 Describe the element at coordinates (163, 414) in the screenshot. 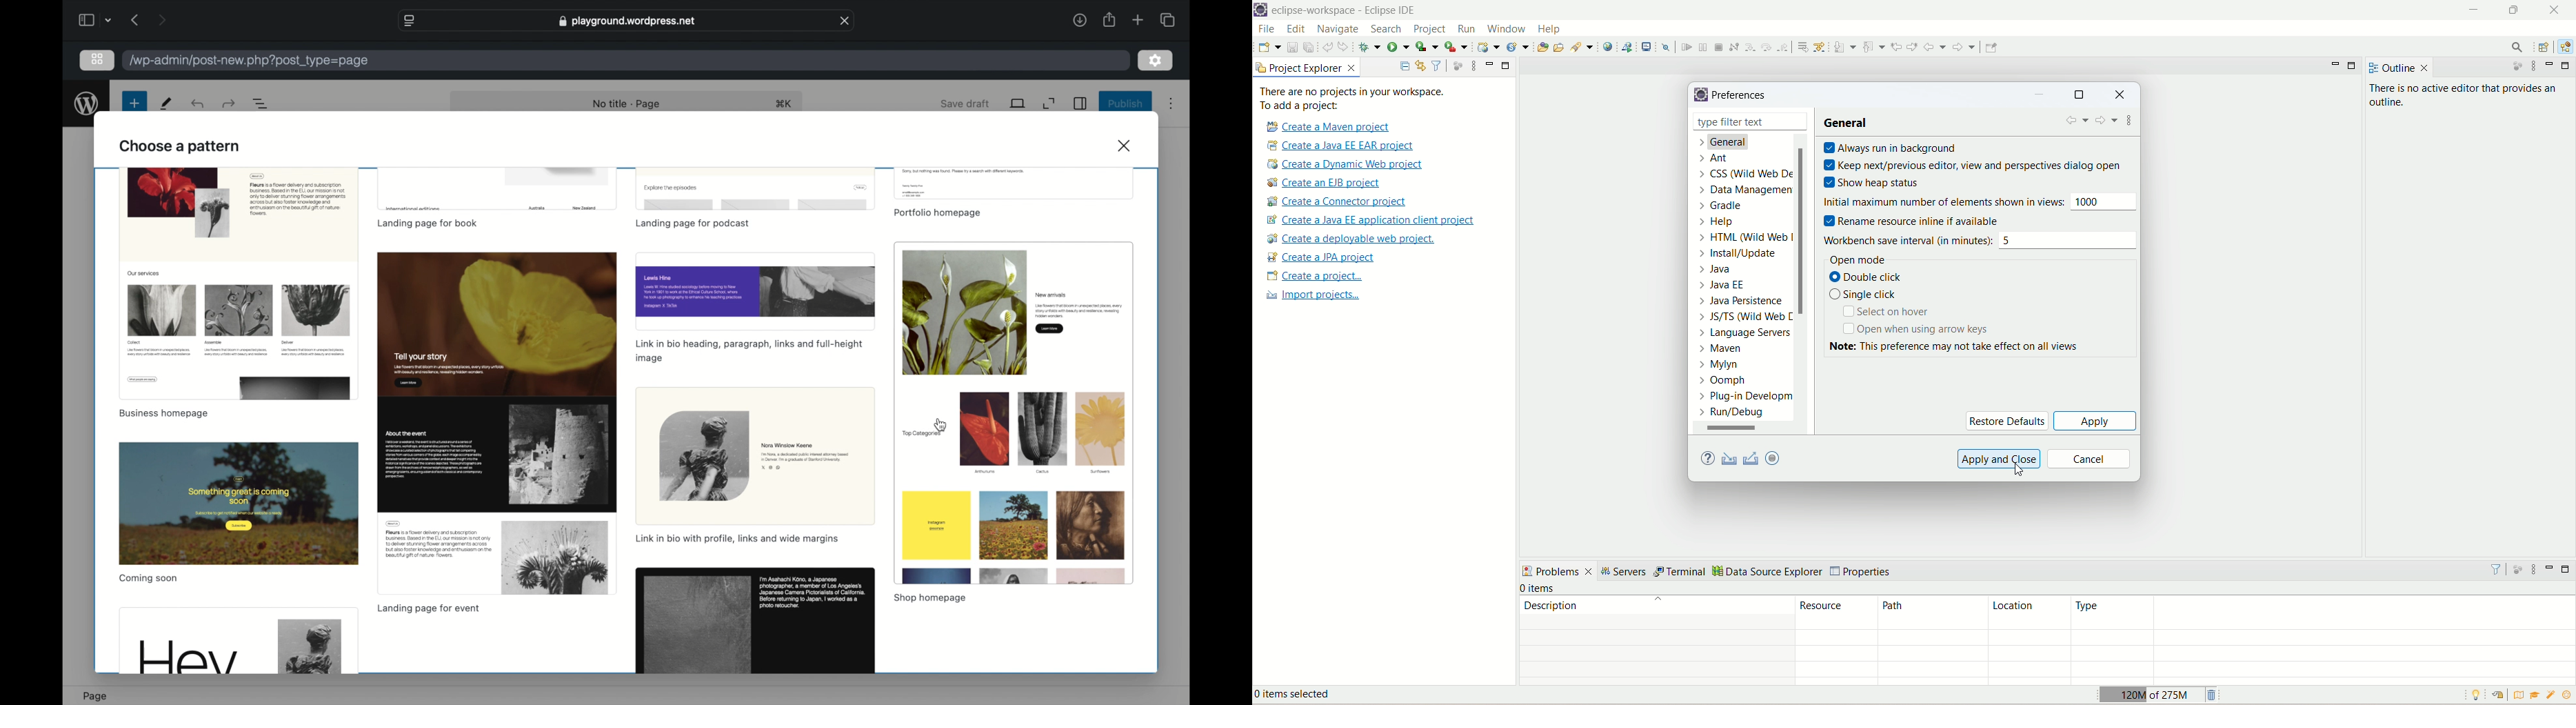

I see `template name` at that location.